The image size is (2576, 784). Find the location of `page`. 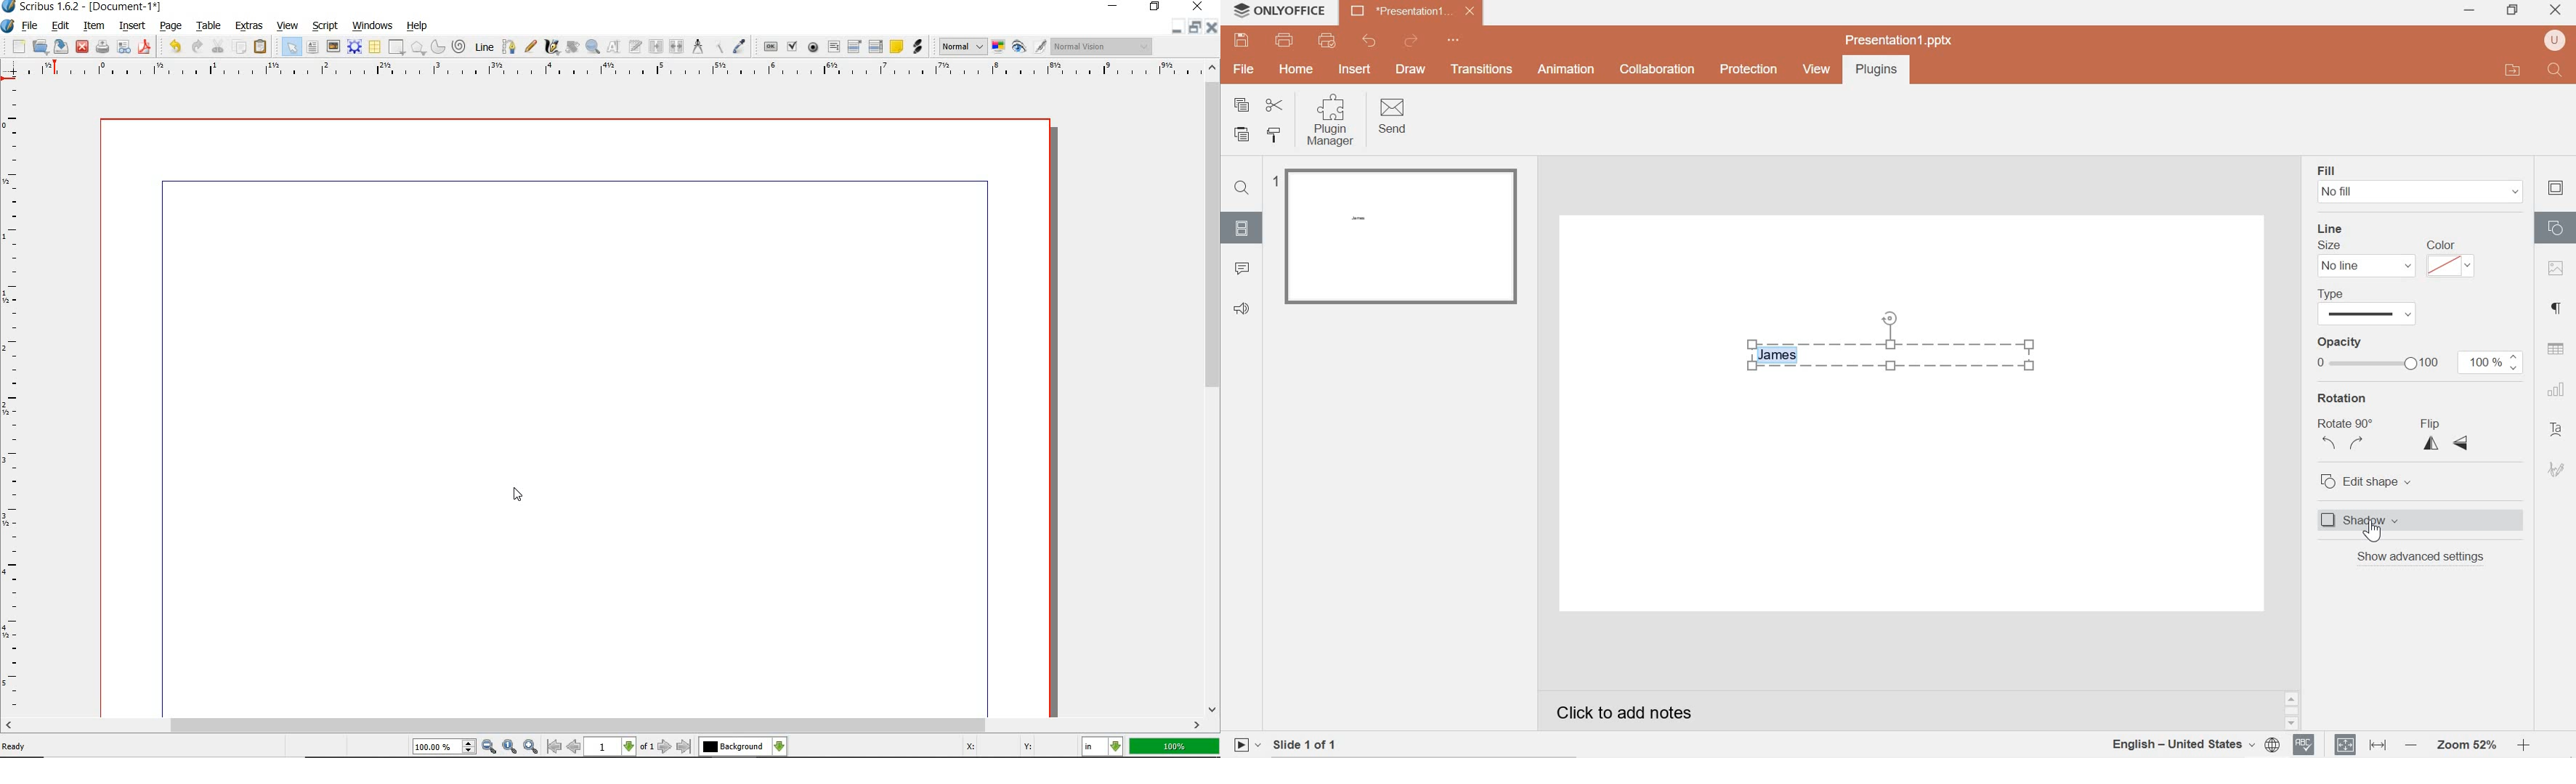

page is located at coordinates (172, 27).